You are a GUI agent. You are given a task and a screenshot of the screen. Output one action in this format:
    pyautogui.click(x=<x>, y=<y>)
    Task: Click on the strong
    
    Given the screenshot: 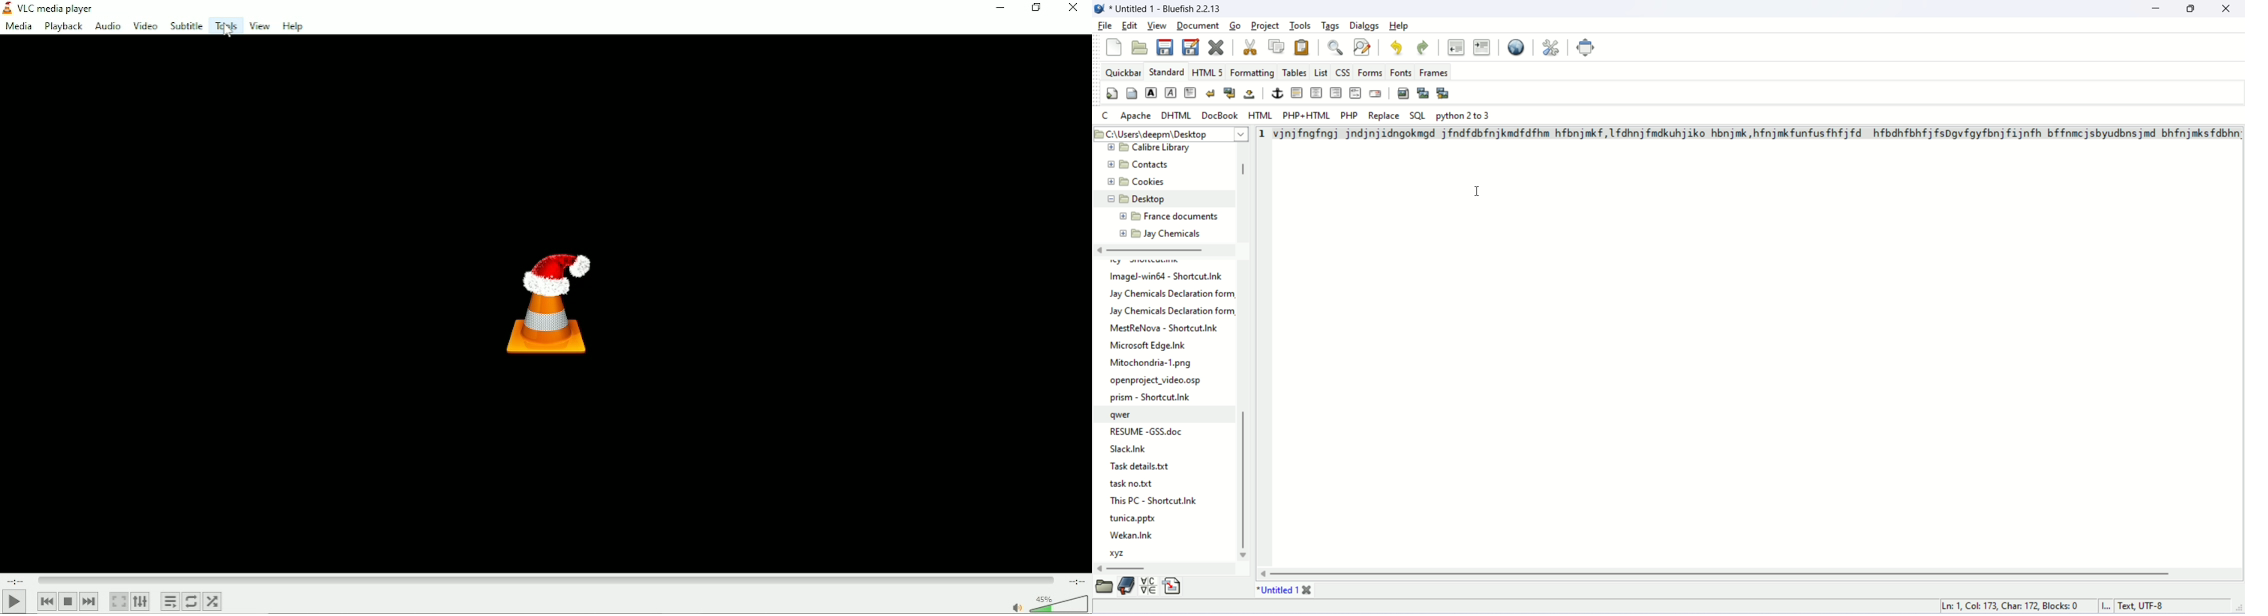 What is the action you would take?
    pyautogui.click(x=1151, y=92)
    